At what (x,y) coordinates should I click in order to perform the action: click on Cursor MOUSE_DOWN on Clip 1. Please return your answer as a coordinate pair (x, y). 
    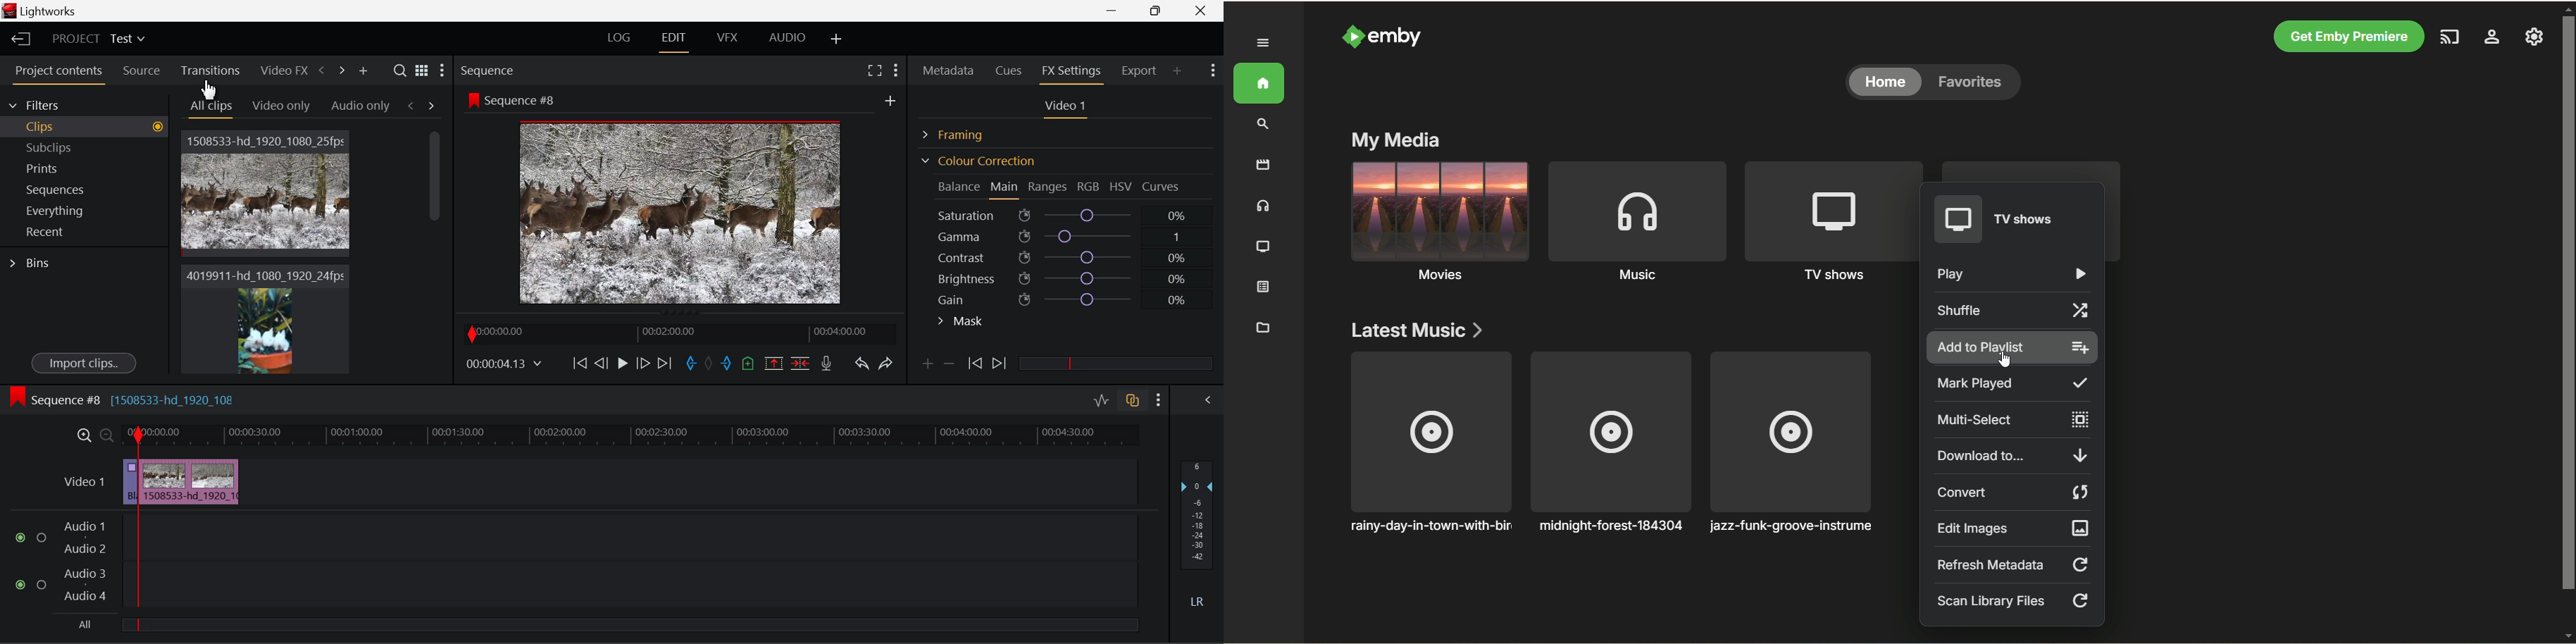
    Looking at the image, I should click on (266, 206).